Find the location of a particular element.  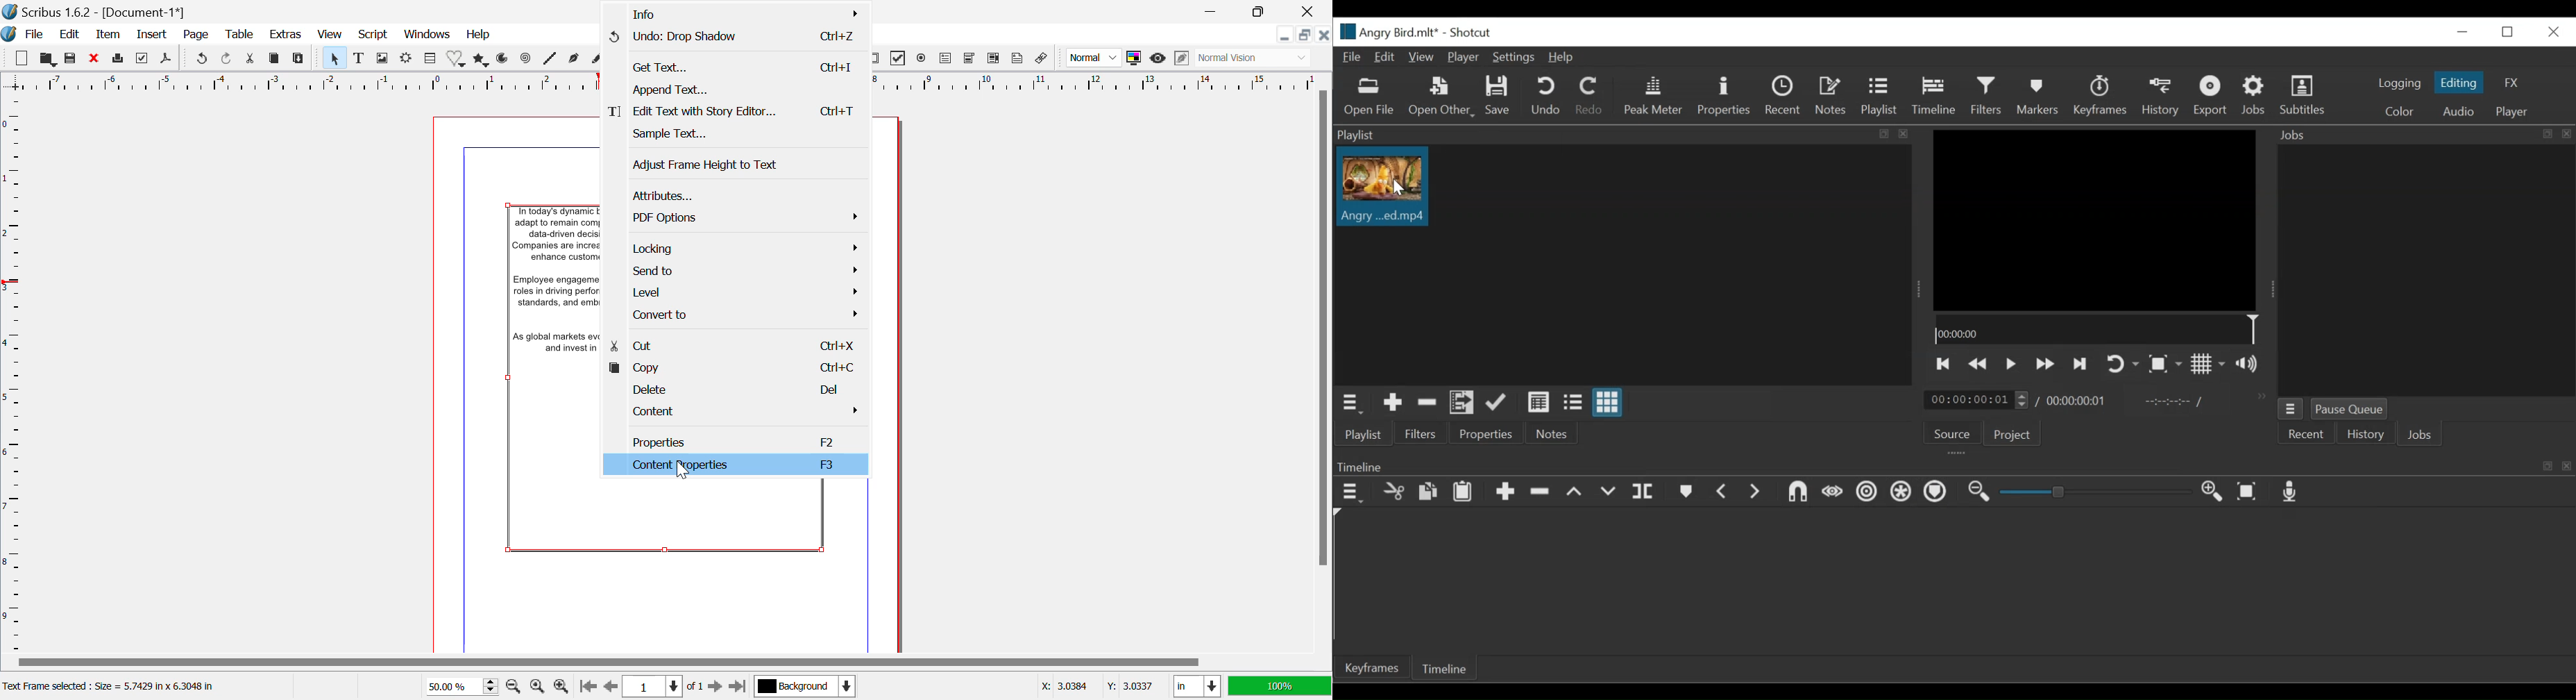

Cut is located at coordinates (1427, 404).